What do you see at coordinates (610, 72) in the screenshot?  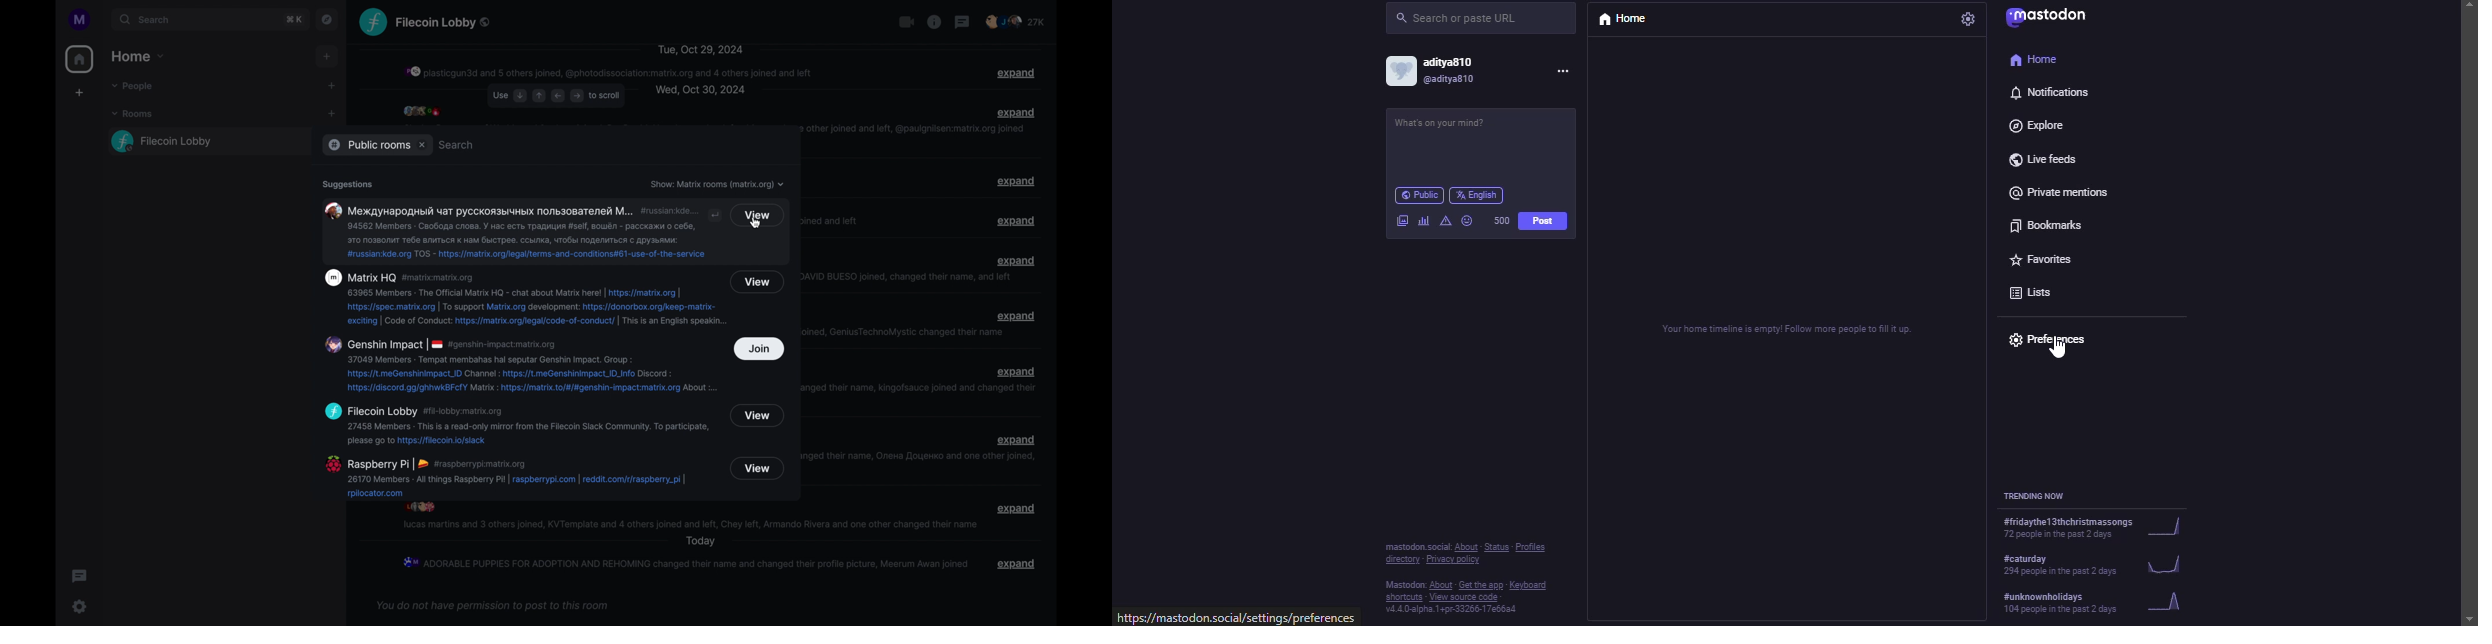 I see `plasticqun3d and 5 others joined, @photodissociation:matrix.org and 4 others joined and left` at bounding box center [610, 72].